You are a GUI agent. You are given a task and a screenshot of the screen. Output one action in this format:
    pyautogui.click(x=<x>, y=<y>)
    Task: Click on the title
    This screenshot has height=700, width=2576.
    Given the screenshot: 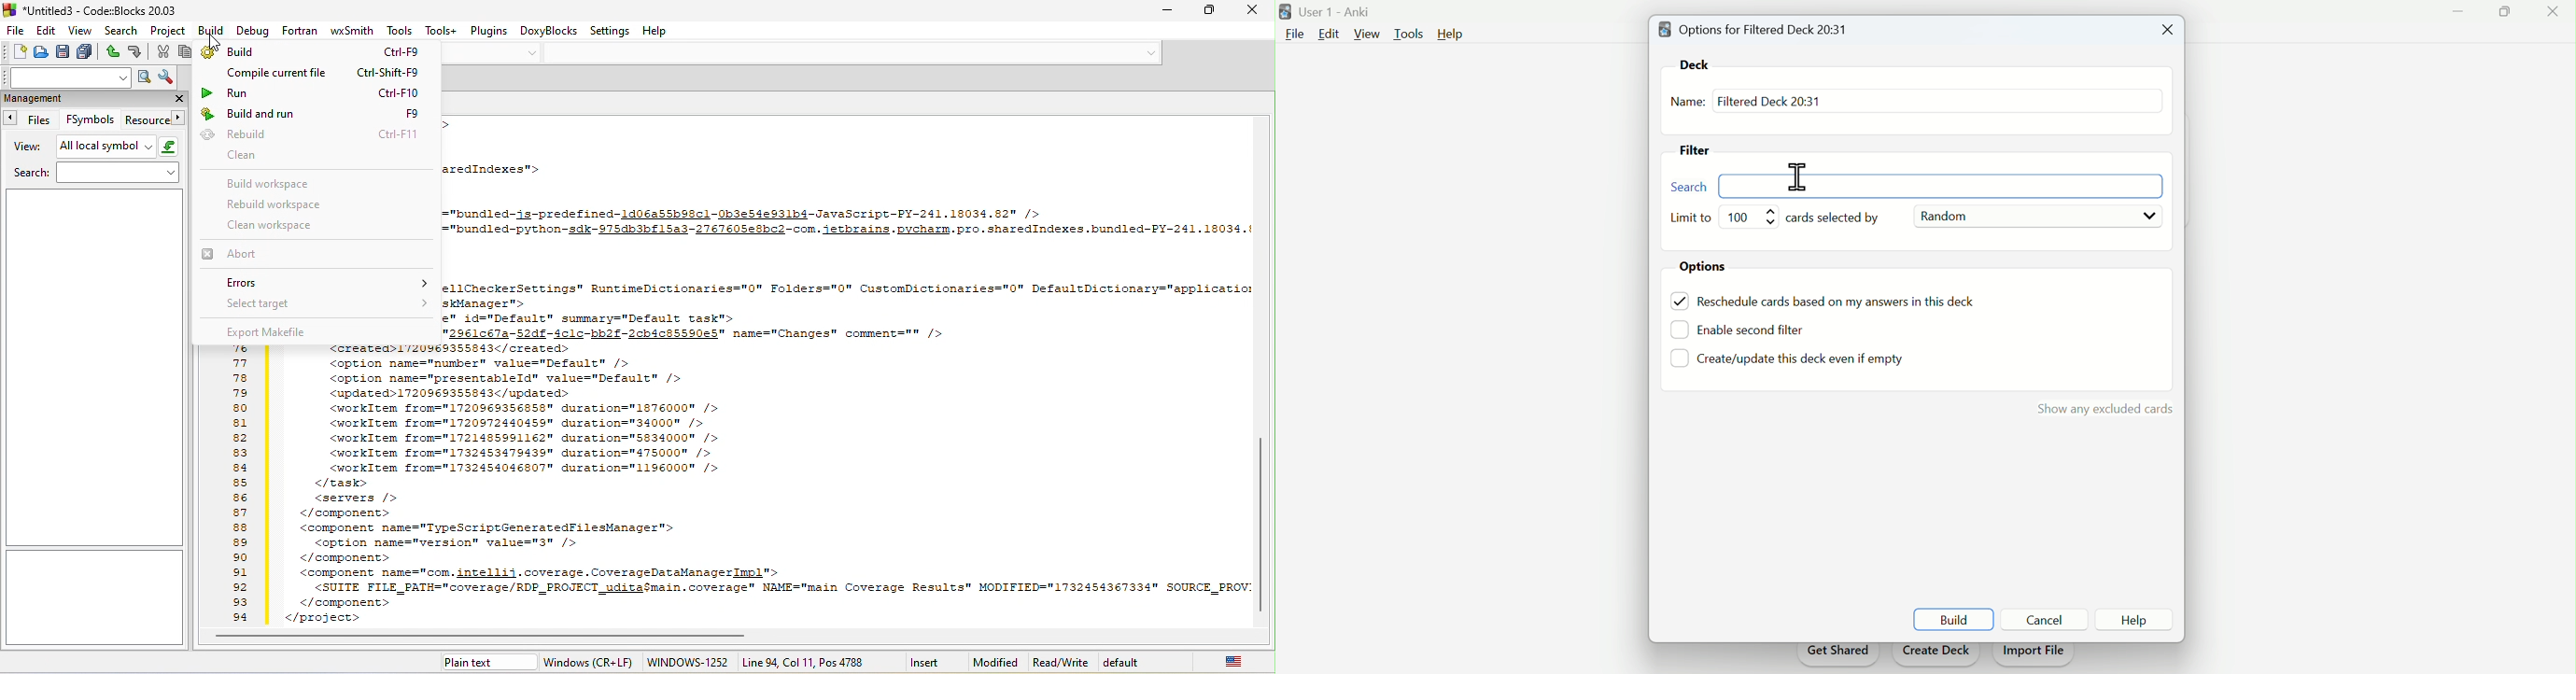 What is the action you would take?
    pyautogui.click(x=91, y=9)
    